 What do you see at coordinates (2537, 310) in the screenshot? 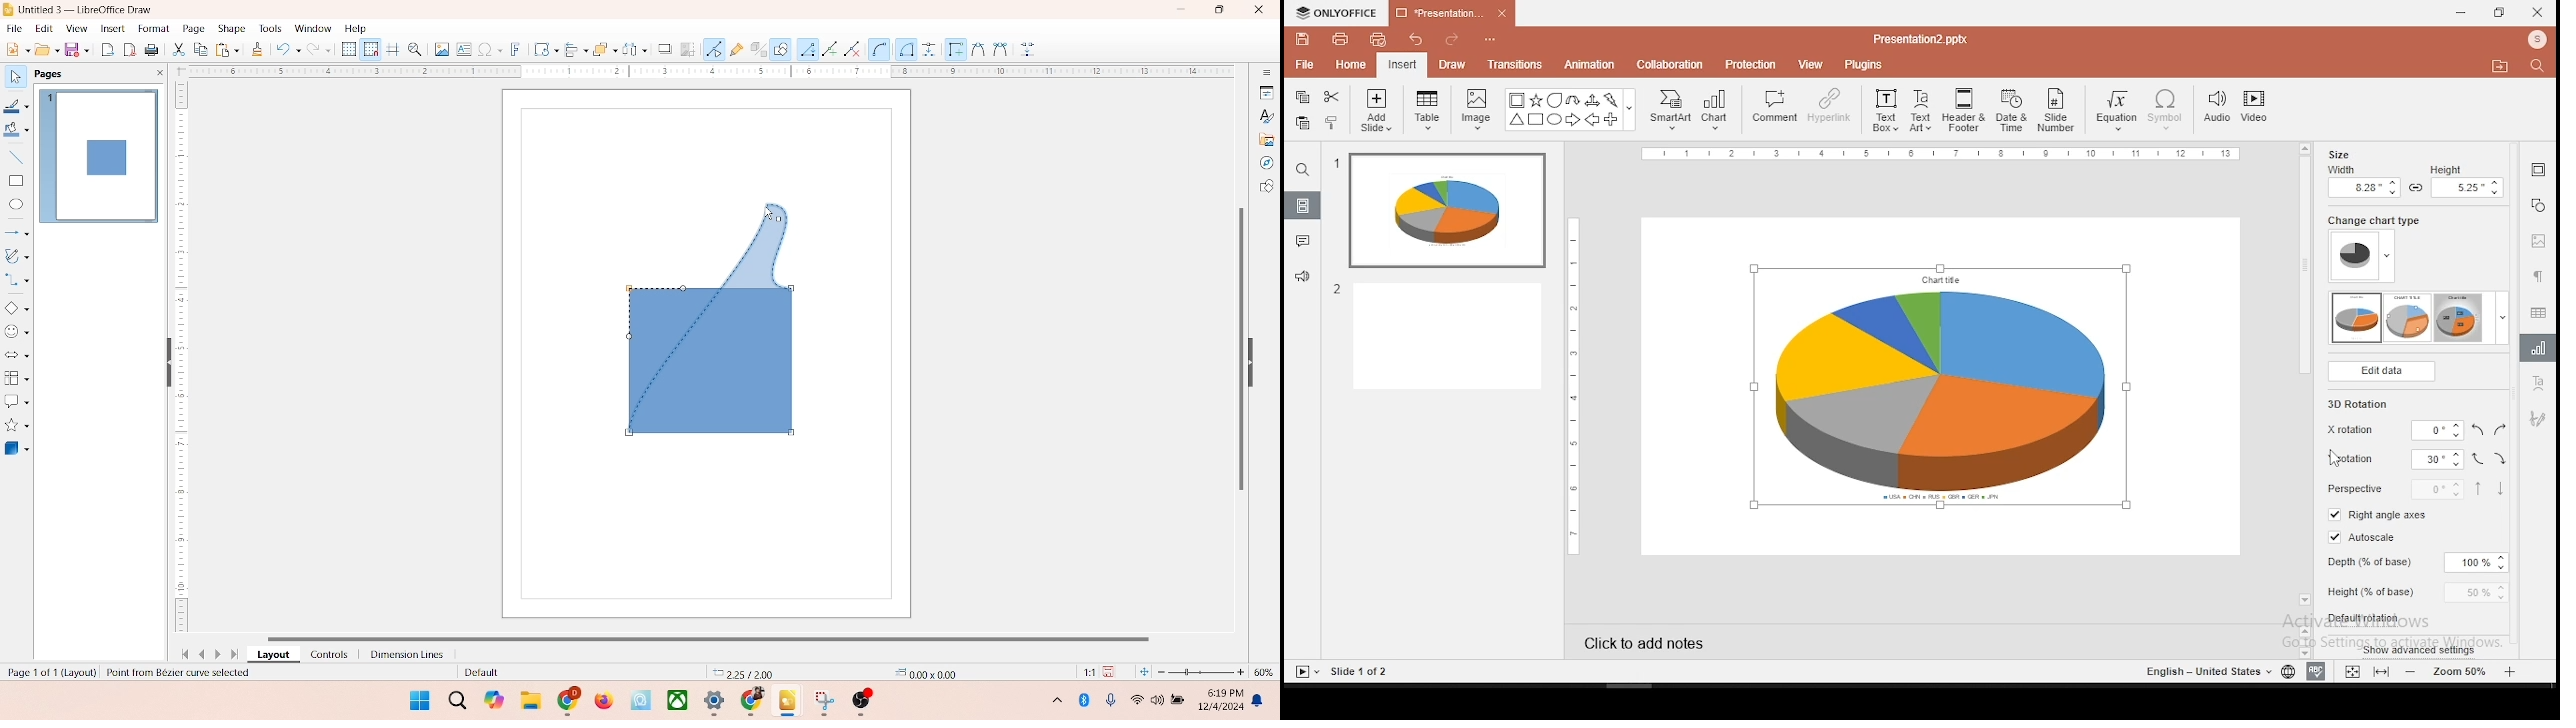
I see `table settings` at bounding box center [2537, 310].